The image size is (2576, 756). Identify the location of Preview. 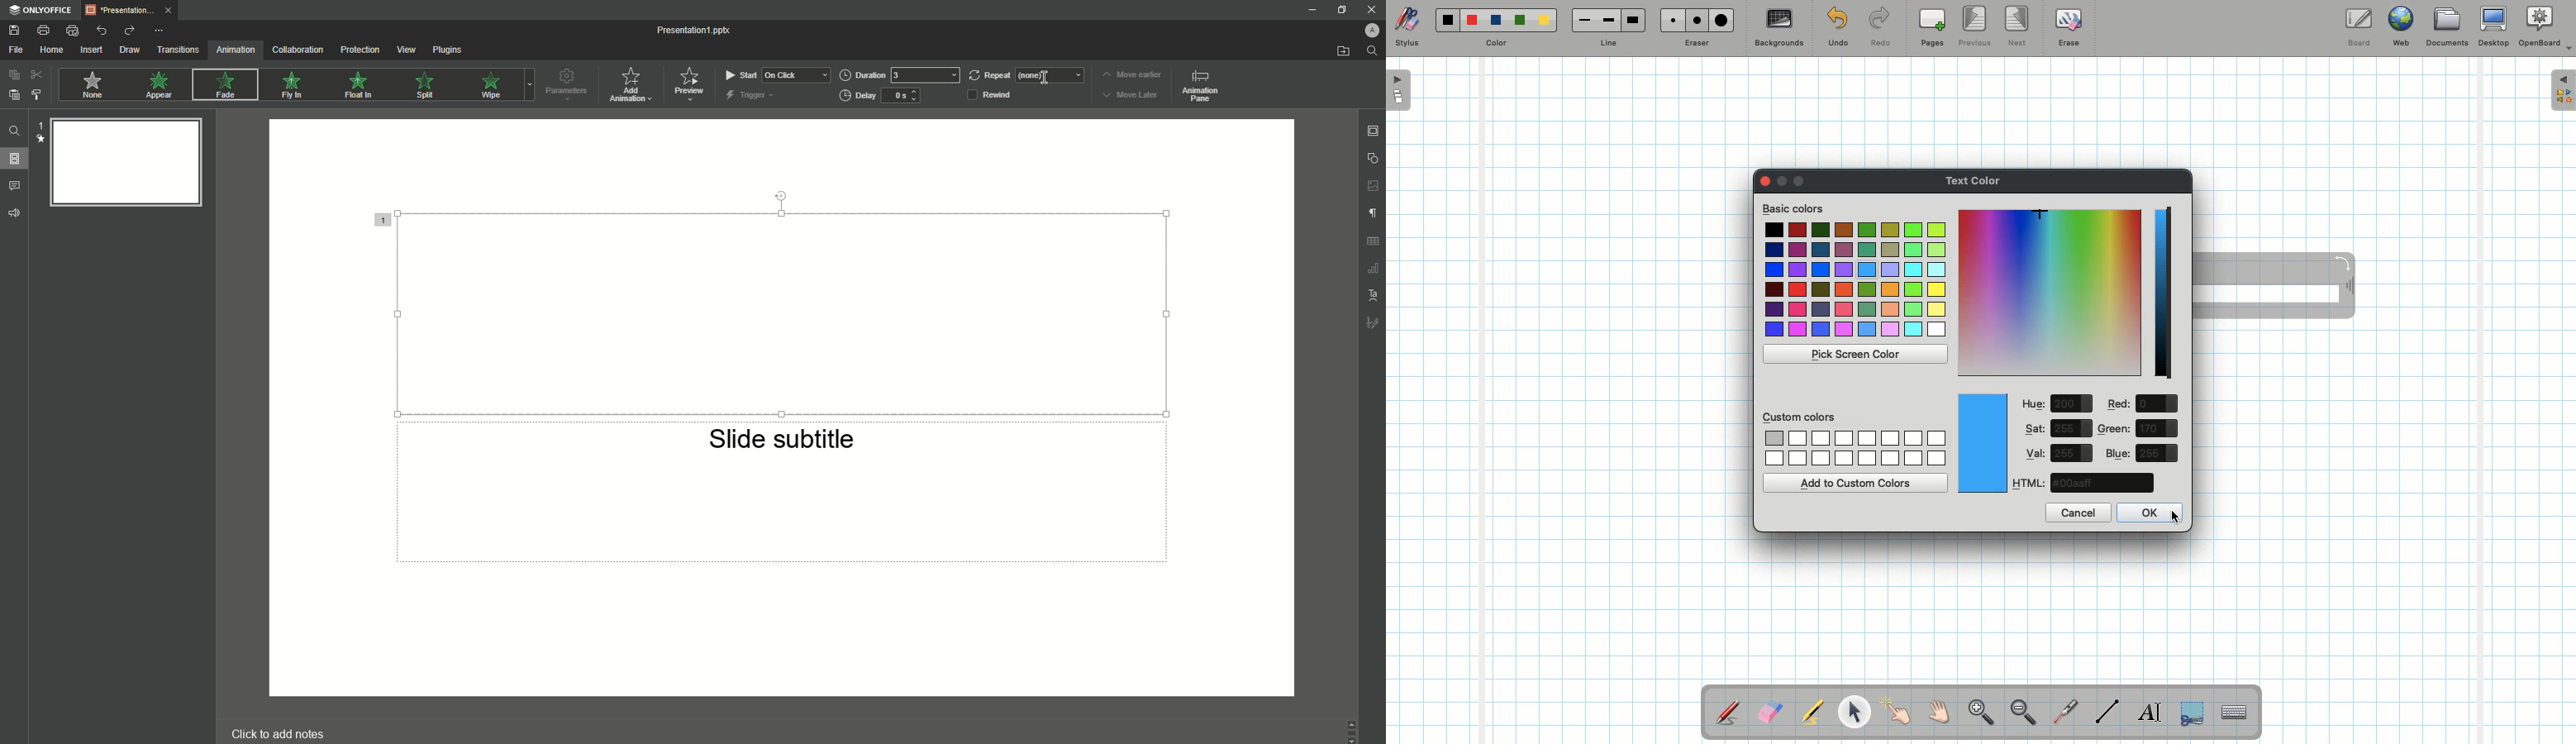
(689, 84).